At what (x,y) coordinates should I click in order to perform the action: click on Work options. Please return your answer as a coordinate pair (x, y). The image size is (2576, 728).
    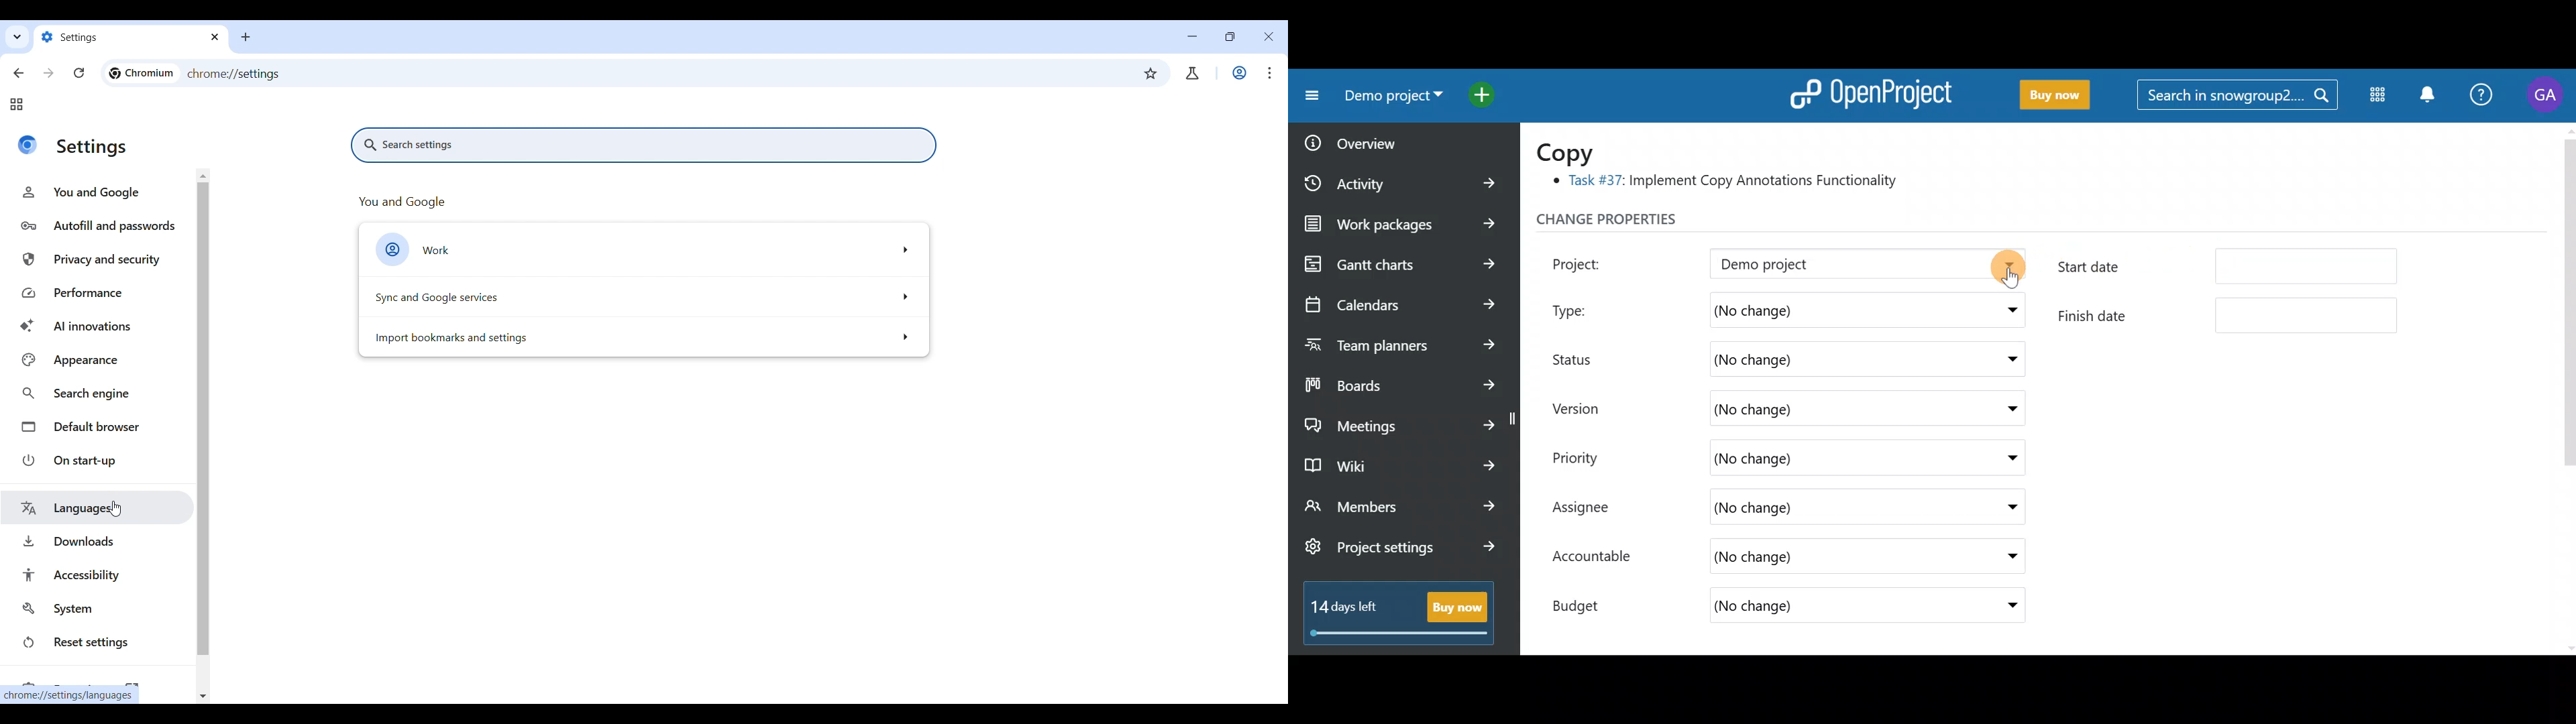
    Looking at the image, I should click on (642, 250).